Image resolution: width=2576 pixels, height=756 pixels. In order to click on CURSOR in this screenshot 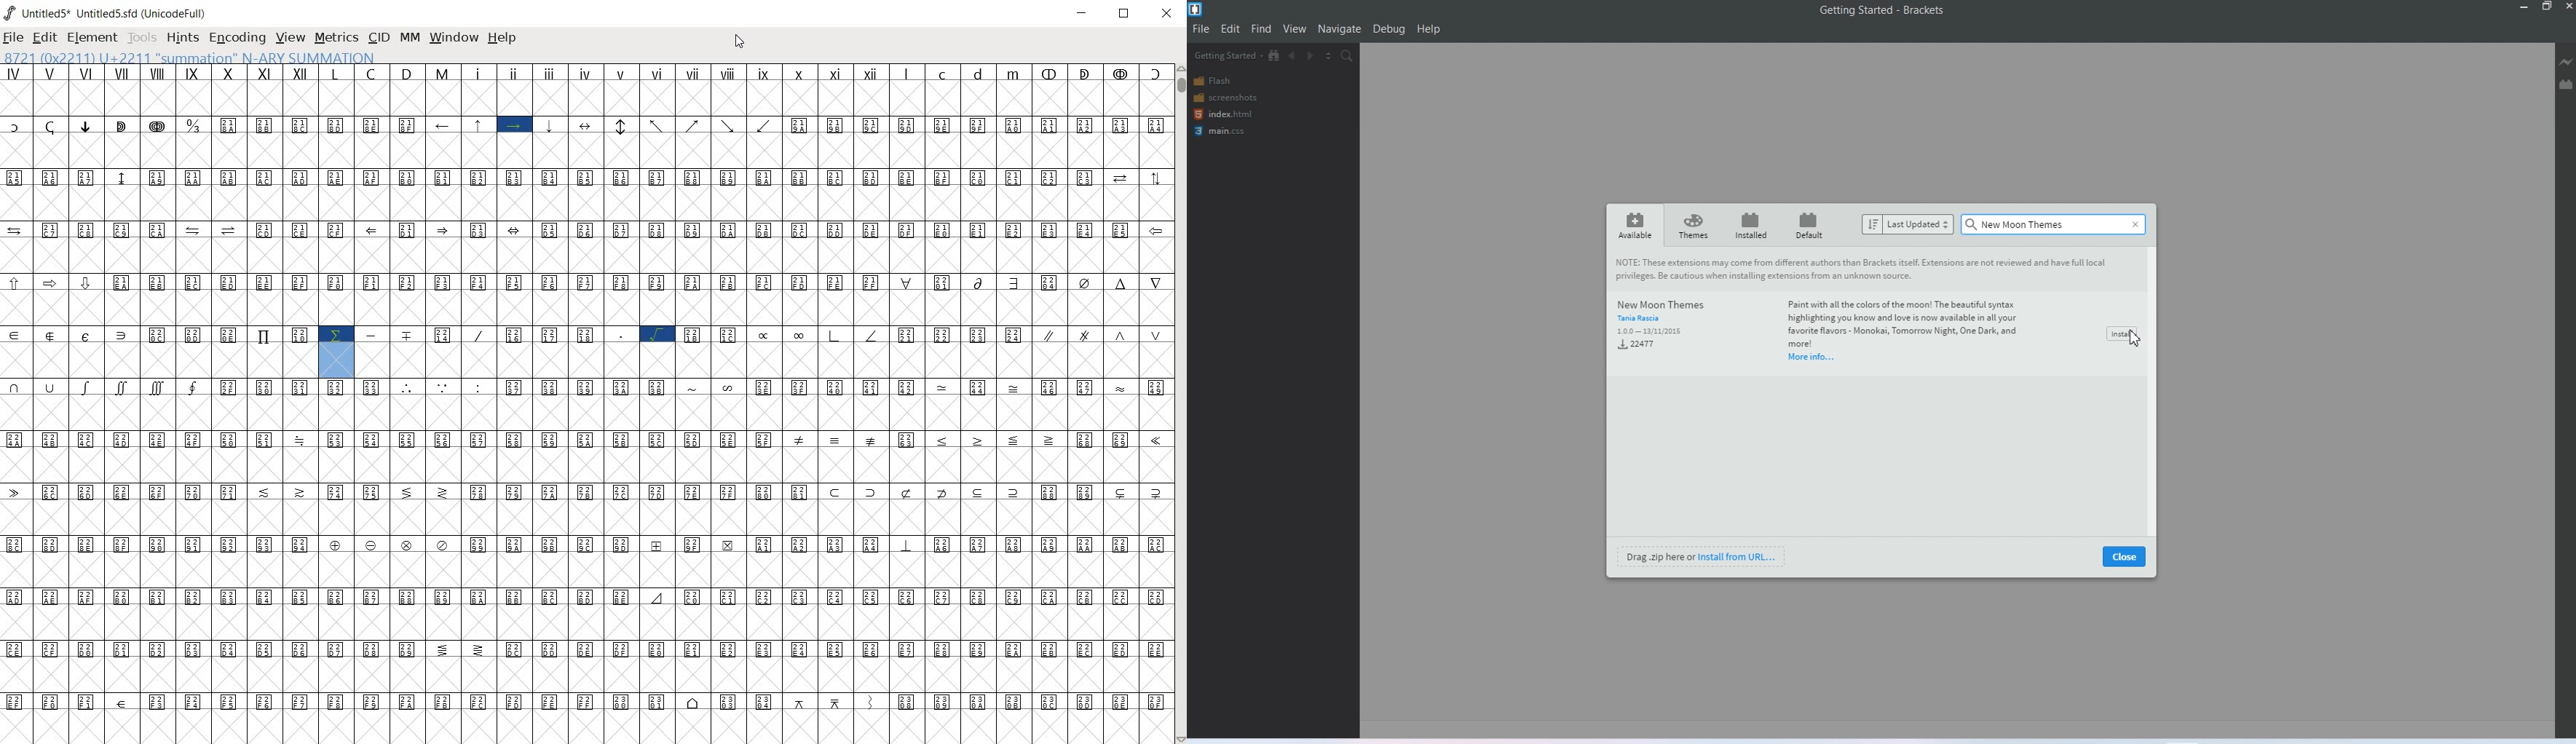, I will do `click(740, 41)`.